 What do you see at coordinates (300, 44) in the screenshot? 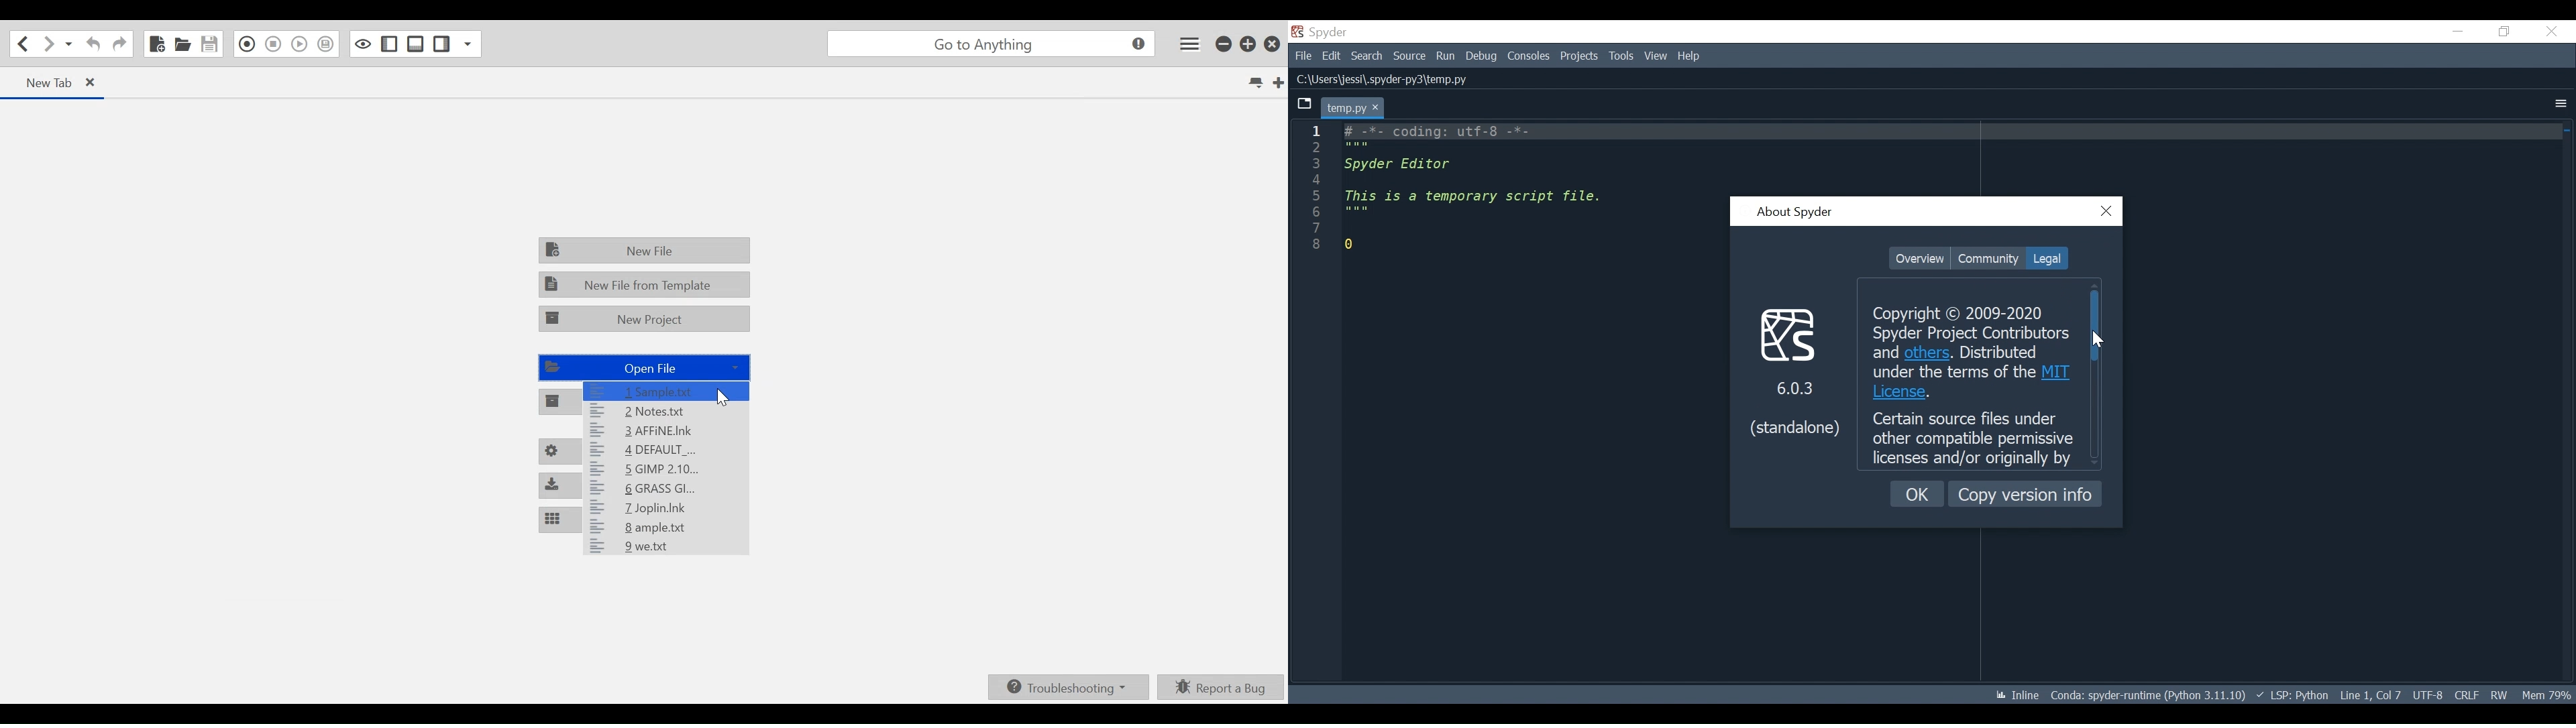
I see `Play Last Macro` at bounding box center [300, 44].